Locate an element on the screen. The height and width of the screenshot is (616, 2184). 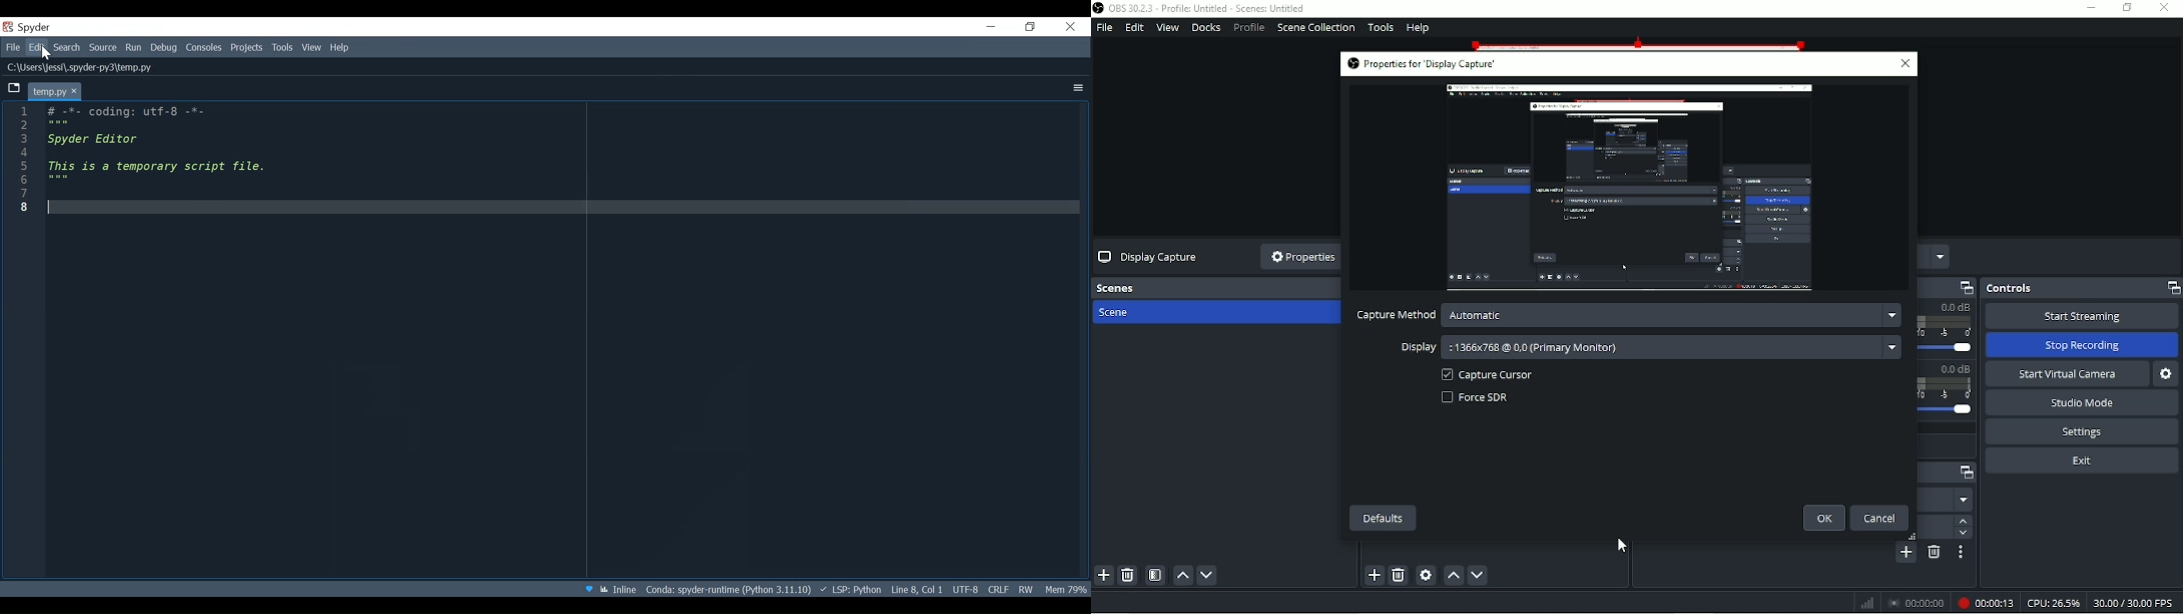
Help is located at coordinates (1418, 27).